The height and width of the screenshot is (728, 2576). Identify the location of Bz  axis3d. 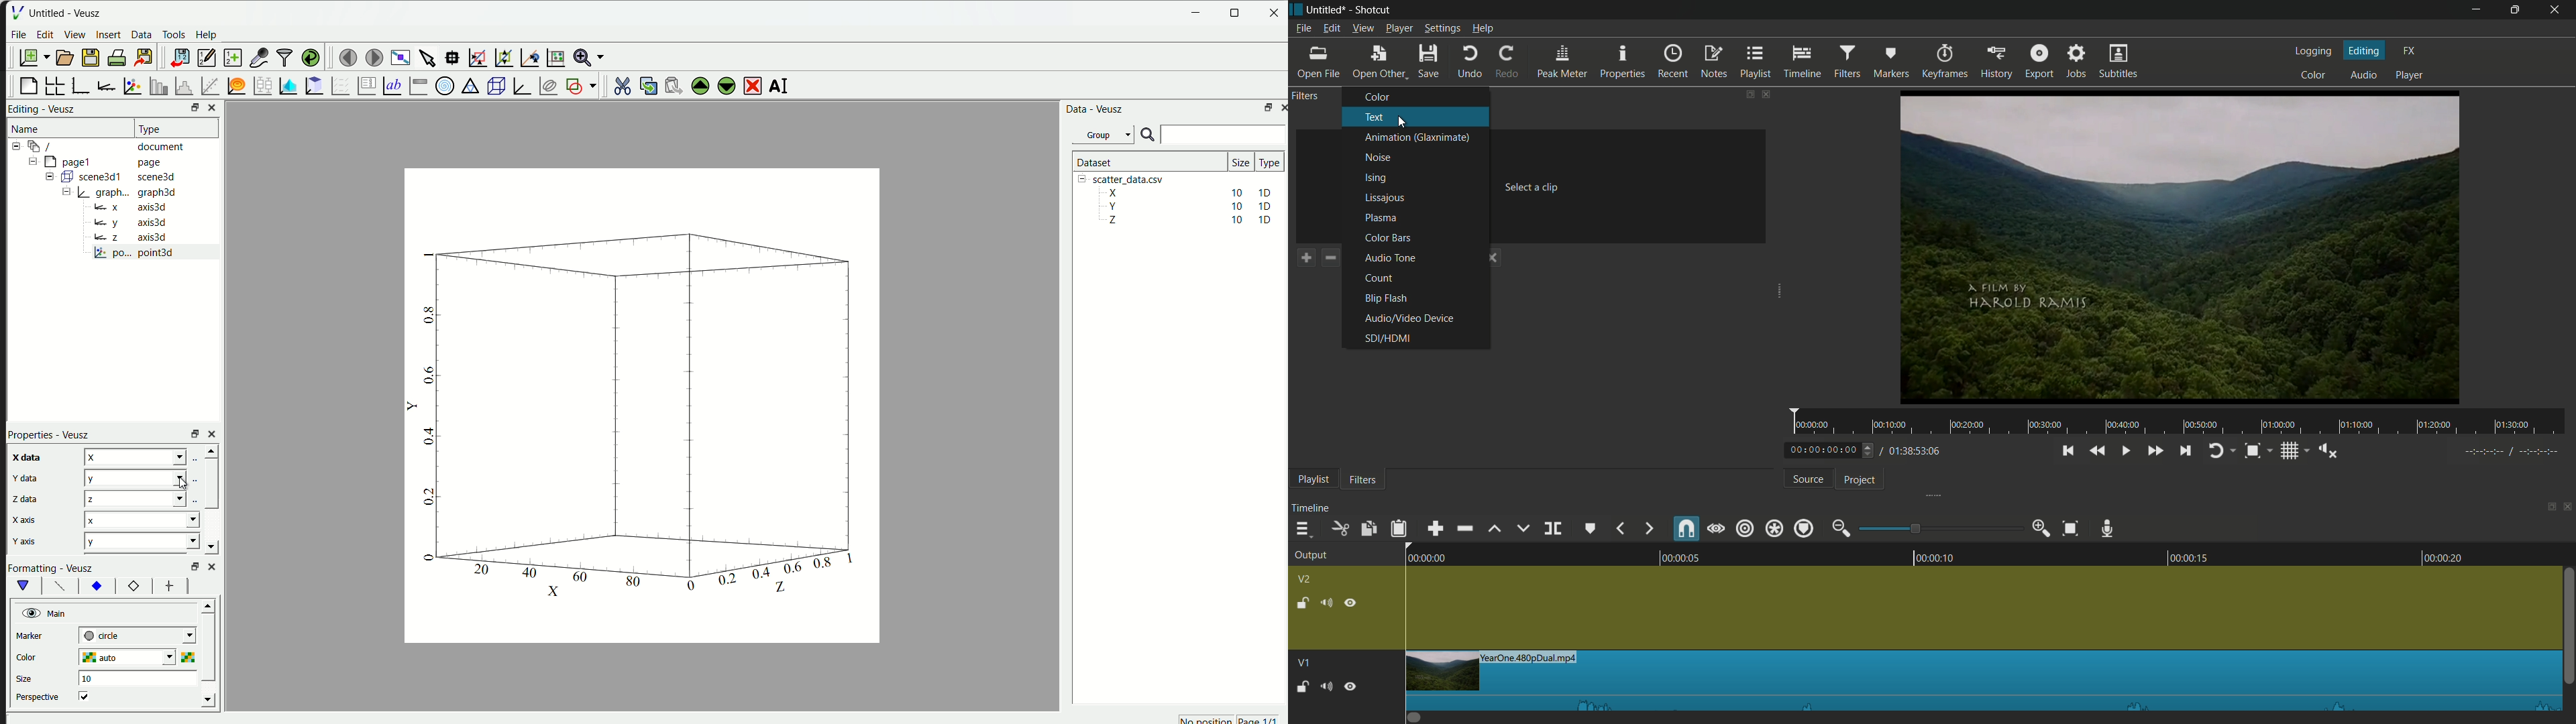
(127, 237).